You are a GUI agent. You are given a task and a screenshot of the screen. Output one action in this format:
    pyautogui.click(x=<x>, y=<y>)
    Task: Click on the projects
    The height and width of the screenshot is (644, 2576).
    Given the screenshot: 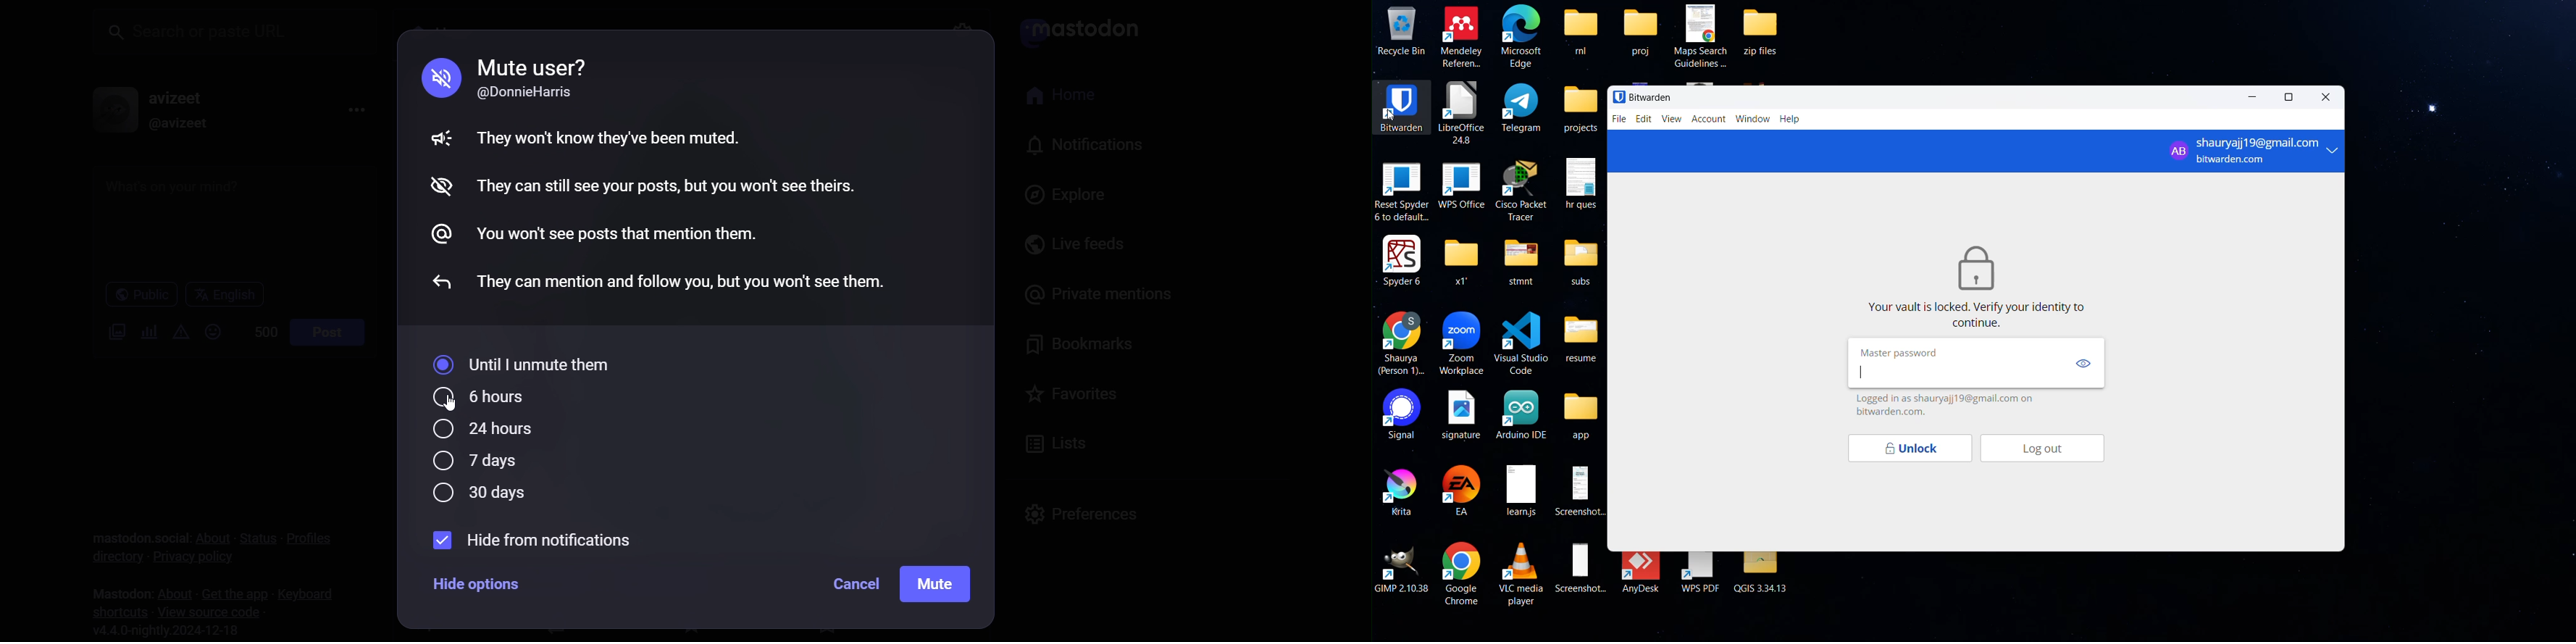 What is the action you would take?
    pyautogui.click(x=1581, y=109)
    